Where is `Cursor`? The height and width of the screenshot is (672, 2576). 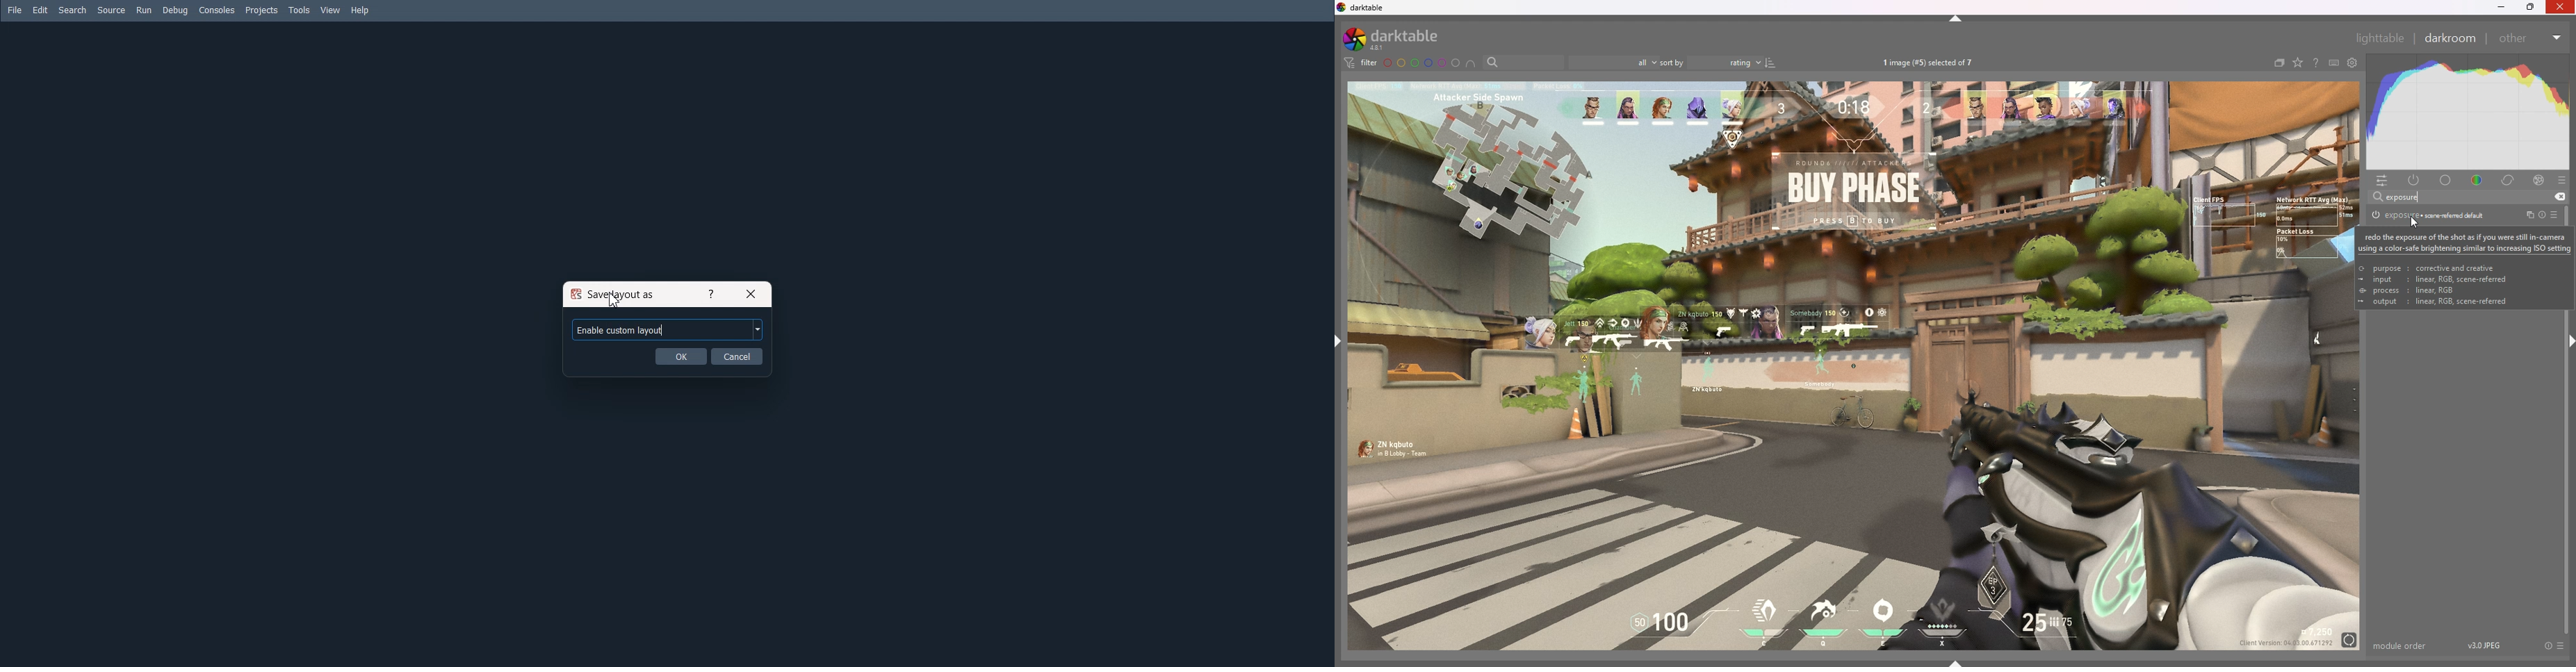
Cursor is located at coordinates (616, 300).